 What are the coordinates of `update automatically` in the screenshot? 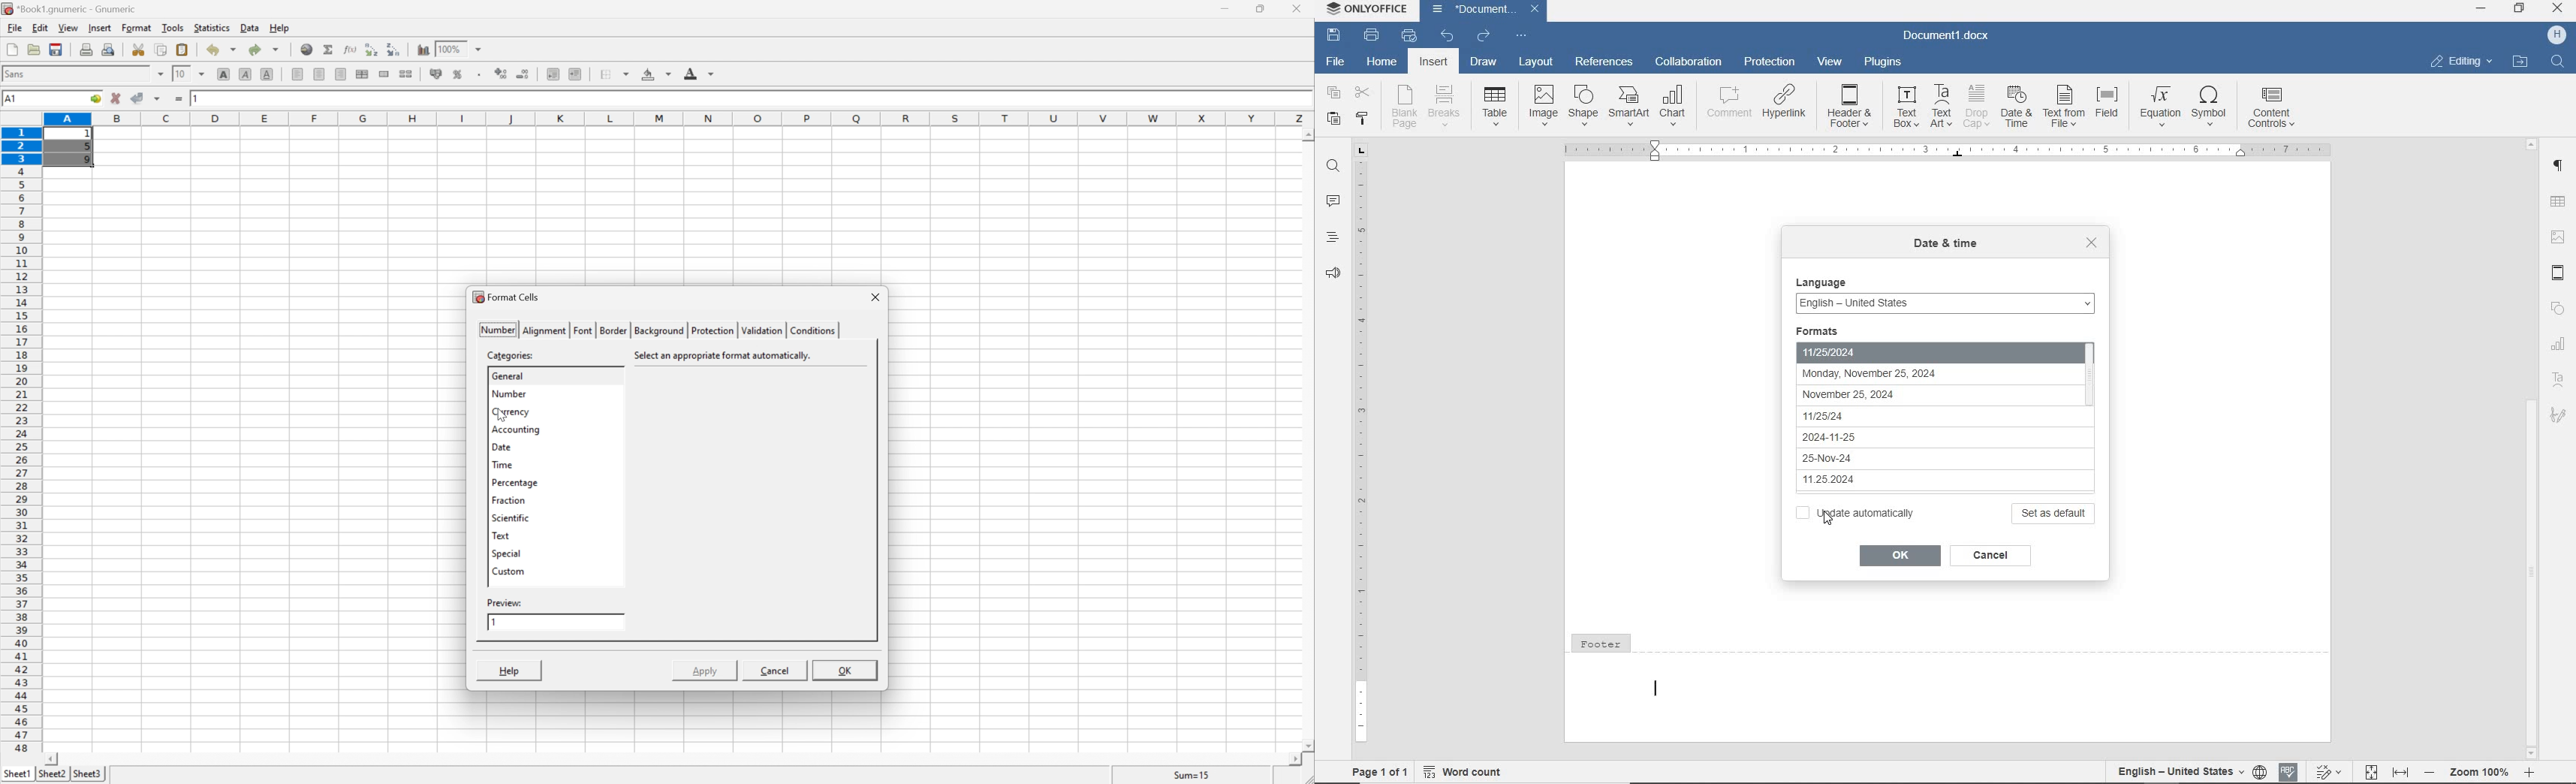 It's located at (1857, 513).